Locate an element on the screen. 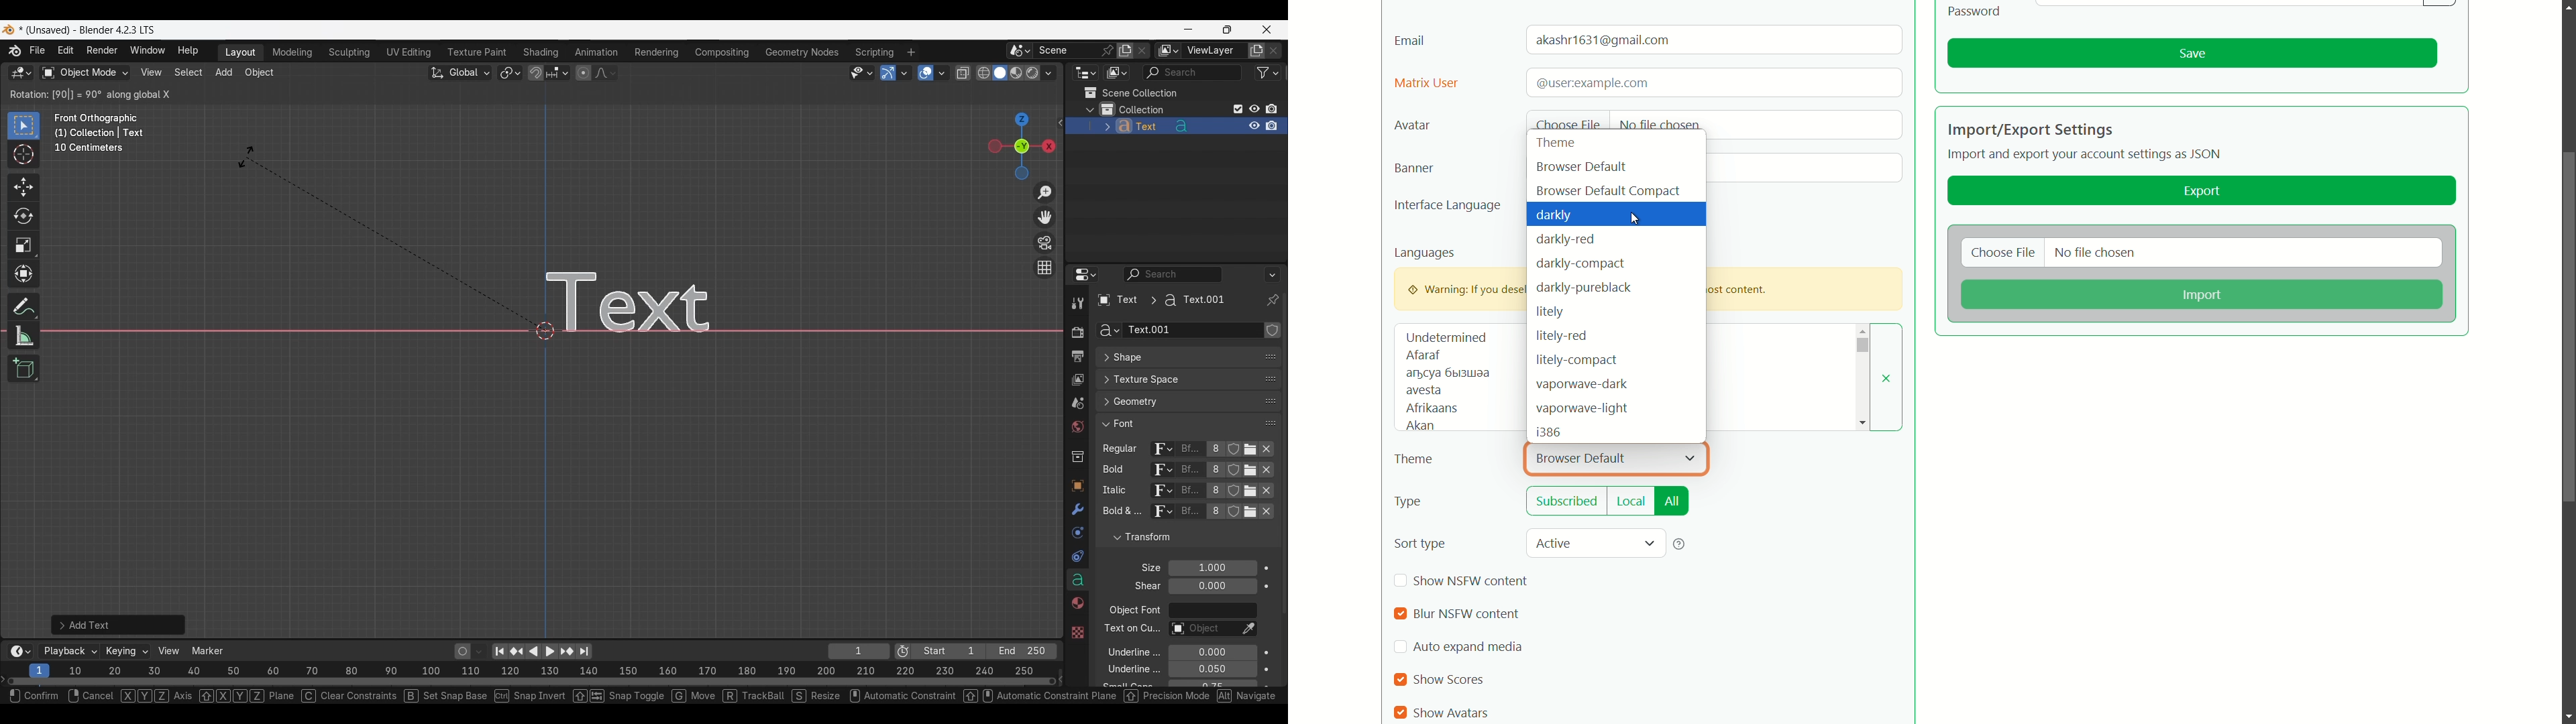  interface language is located at coordinates (1448, 206).